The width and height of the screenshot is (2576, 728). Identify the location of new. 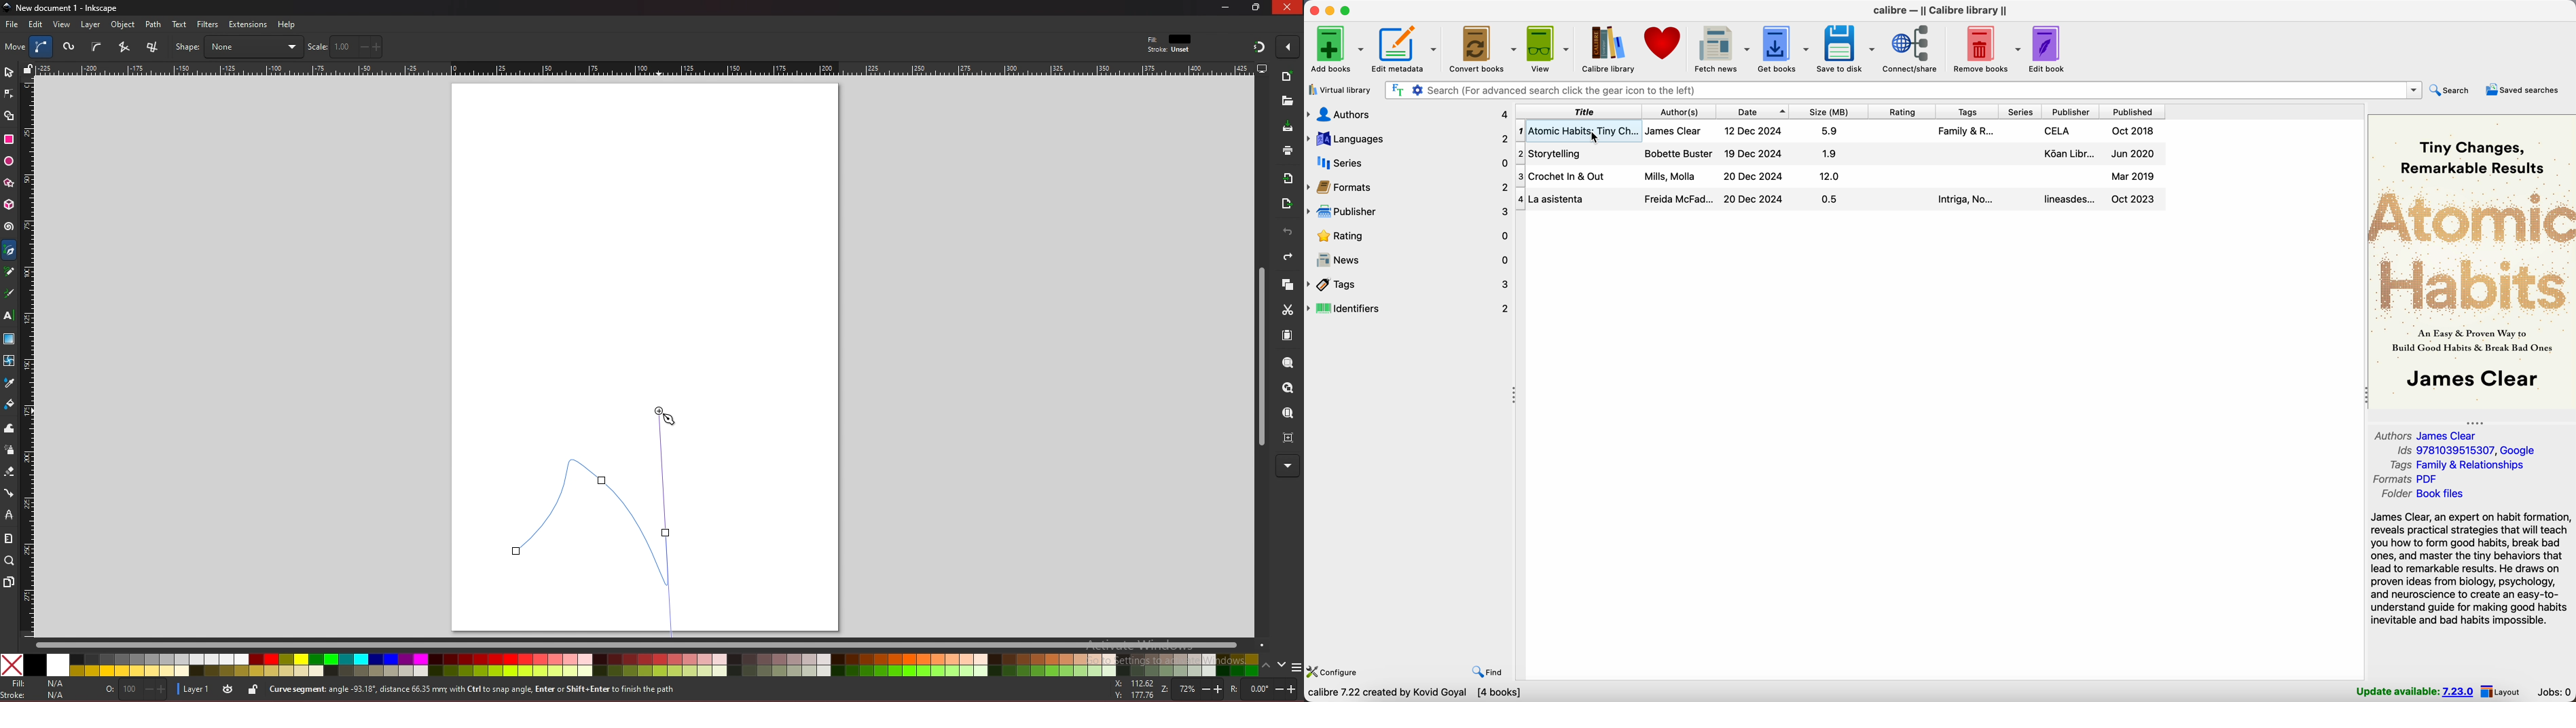
(1286, 101).